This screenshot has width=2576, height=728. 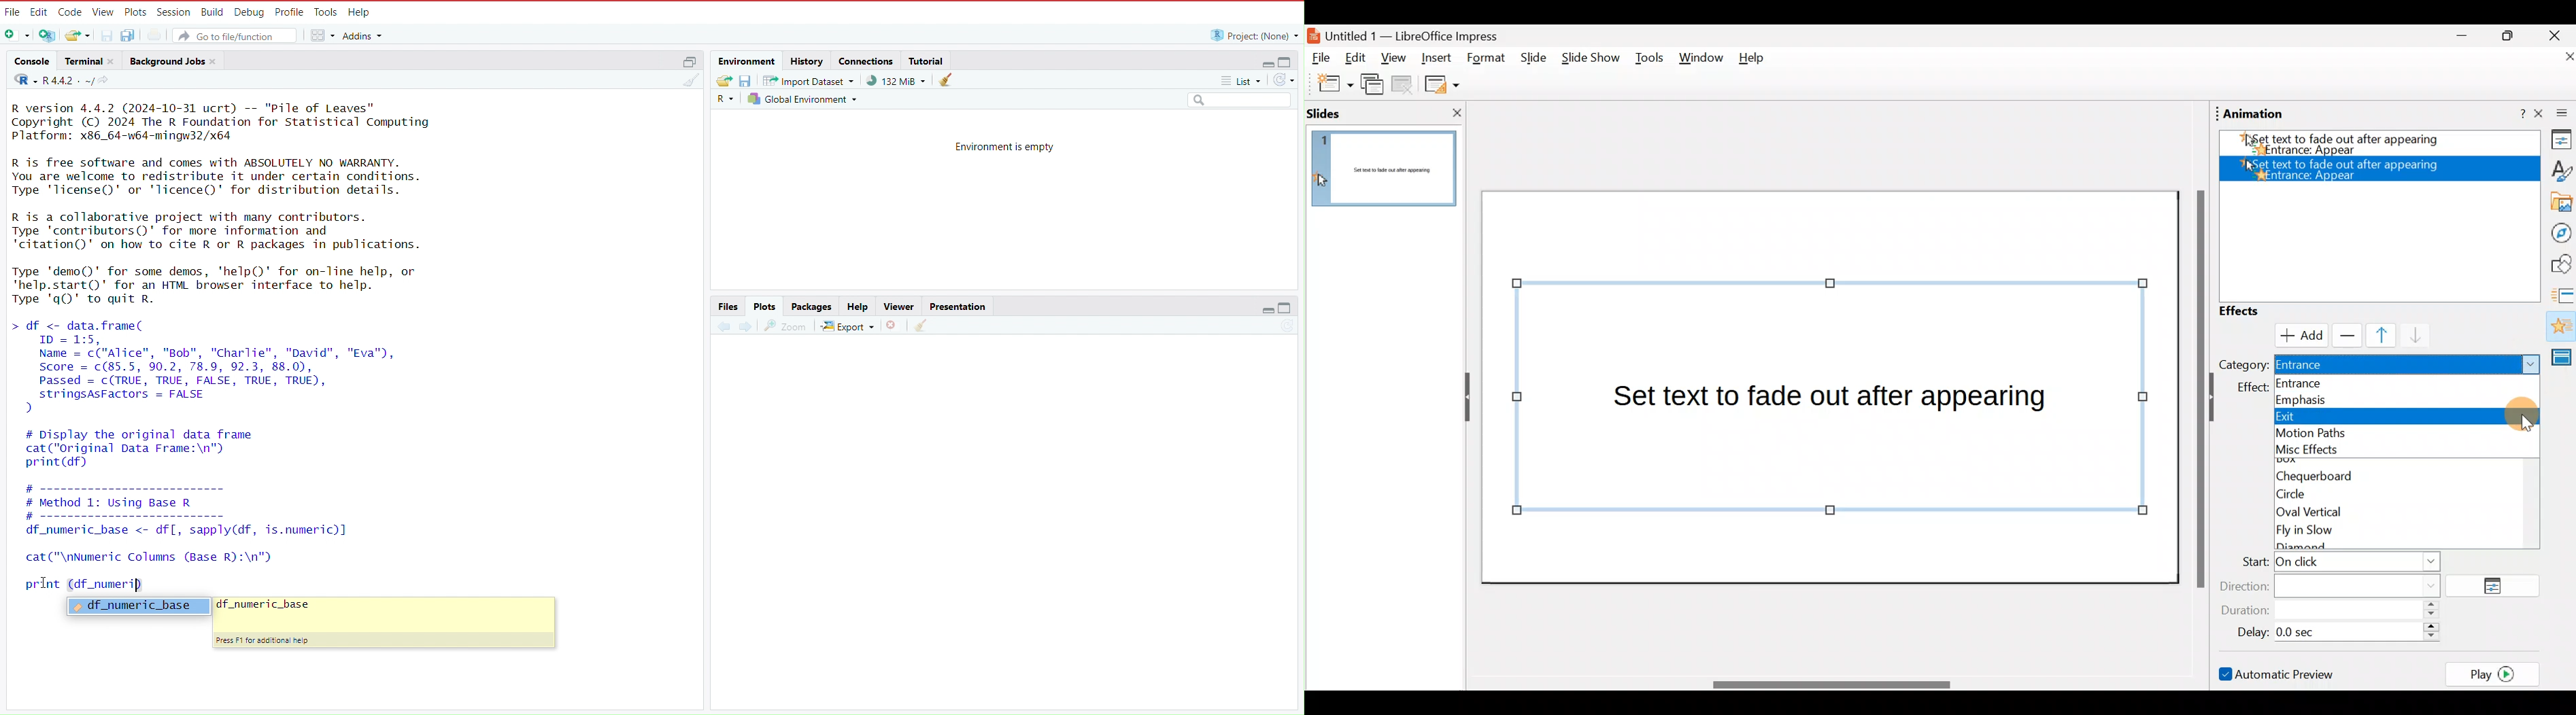 What do you see at coordinates (1702, 61) in the screenshot?
I see `Window` at bounding box center [1702, 61].